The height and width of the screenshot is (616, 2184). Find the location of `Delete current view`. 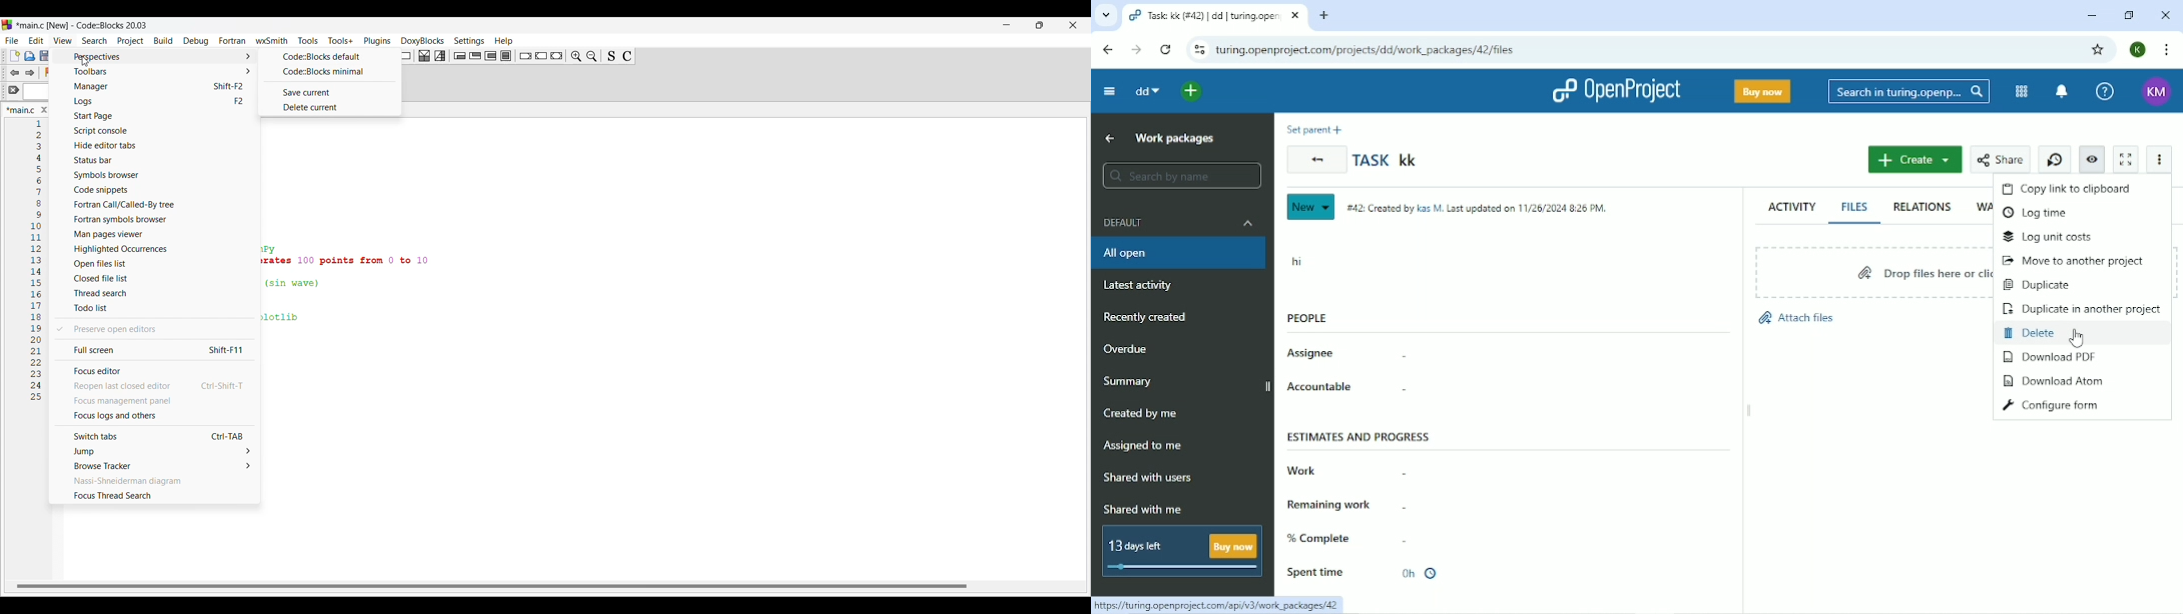

Delete current view is located at coordinates (327, 107).